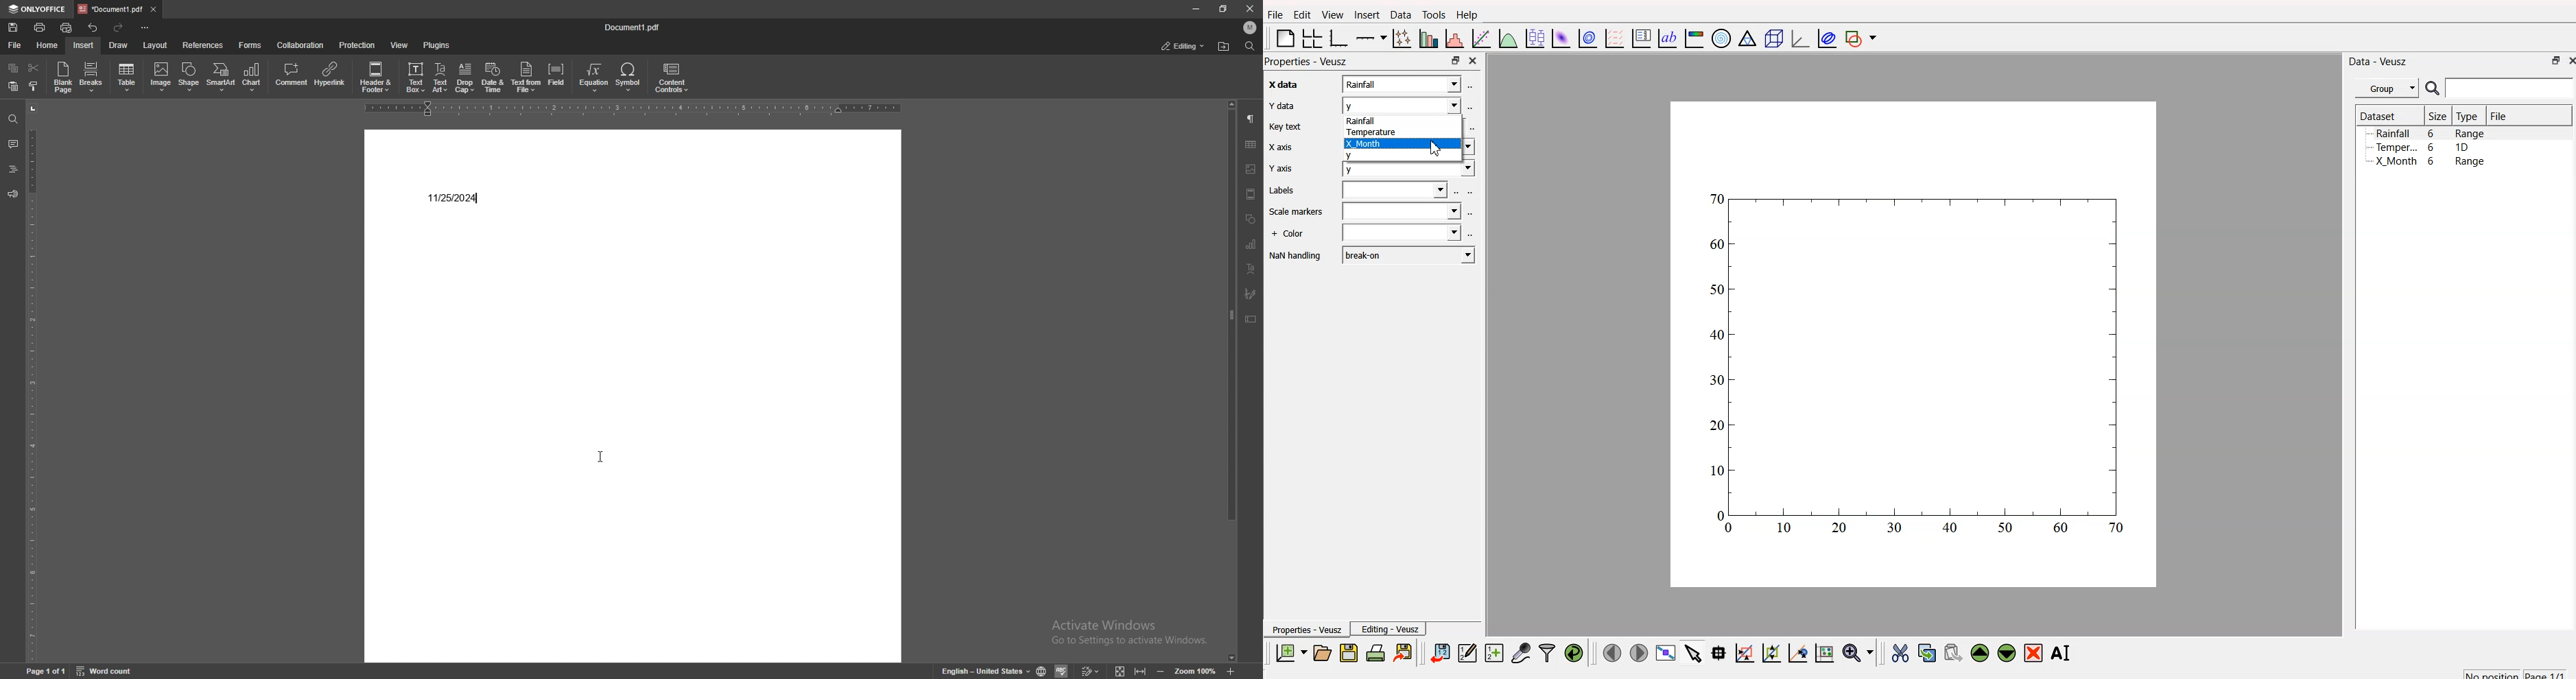 Image resolution: width=2576 pixels, height=700 pixels. Describe the element at coordinates (156, 46) in the screenshot. I see `layout` at that location.